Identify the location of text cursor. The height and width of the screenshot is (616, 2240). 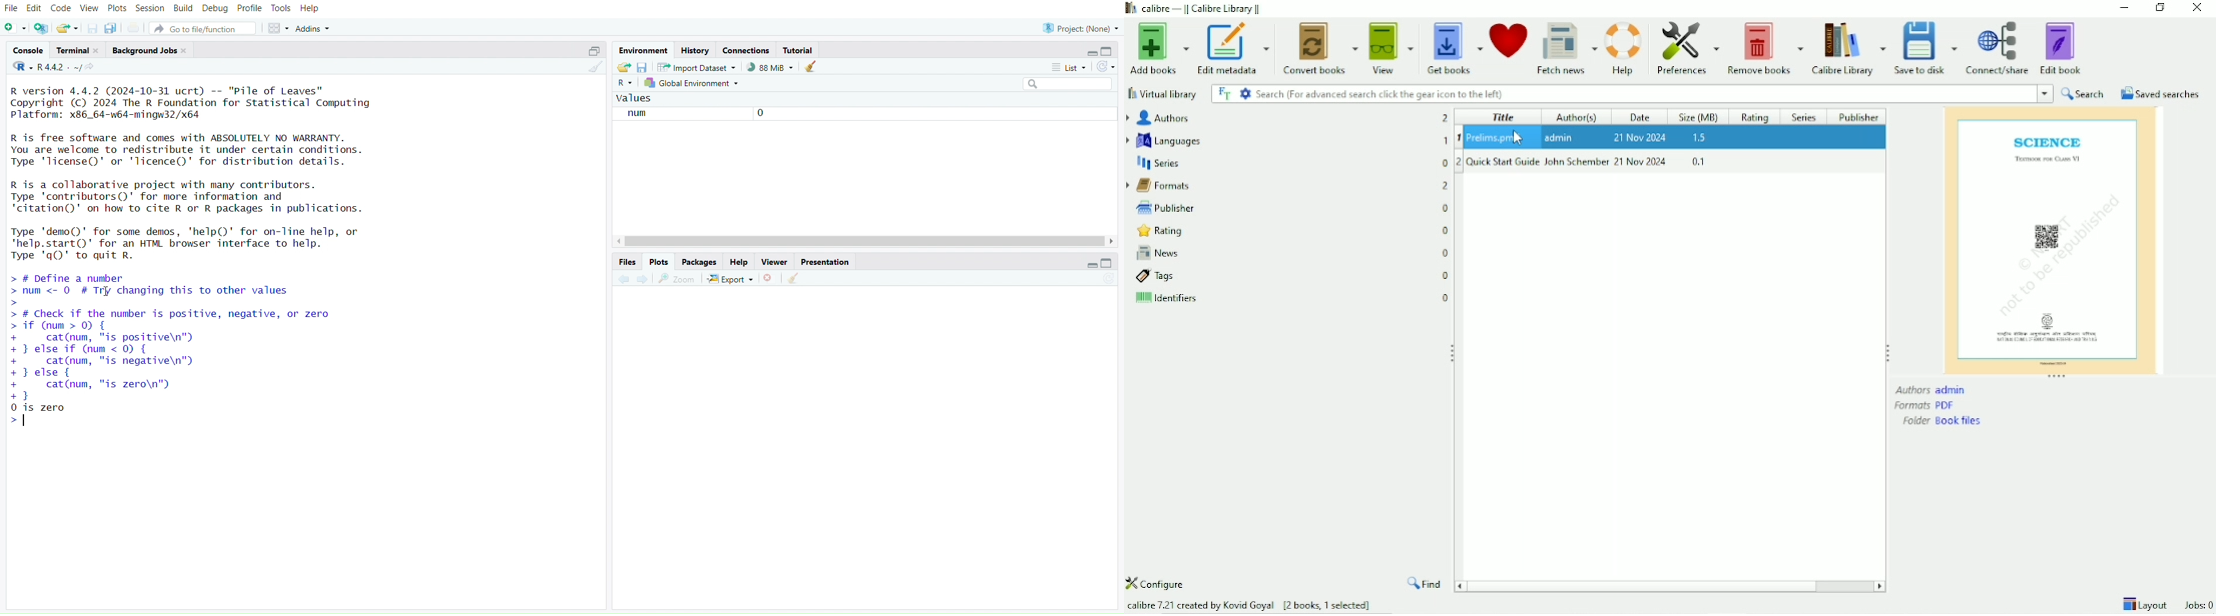
(26, 421).